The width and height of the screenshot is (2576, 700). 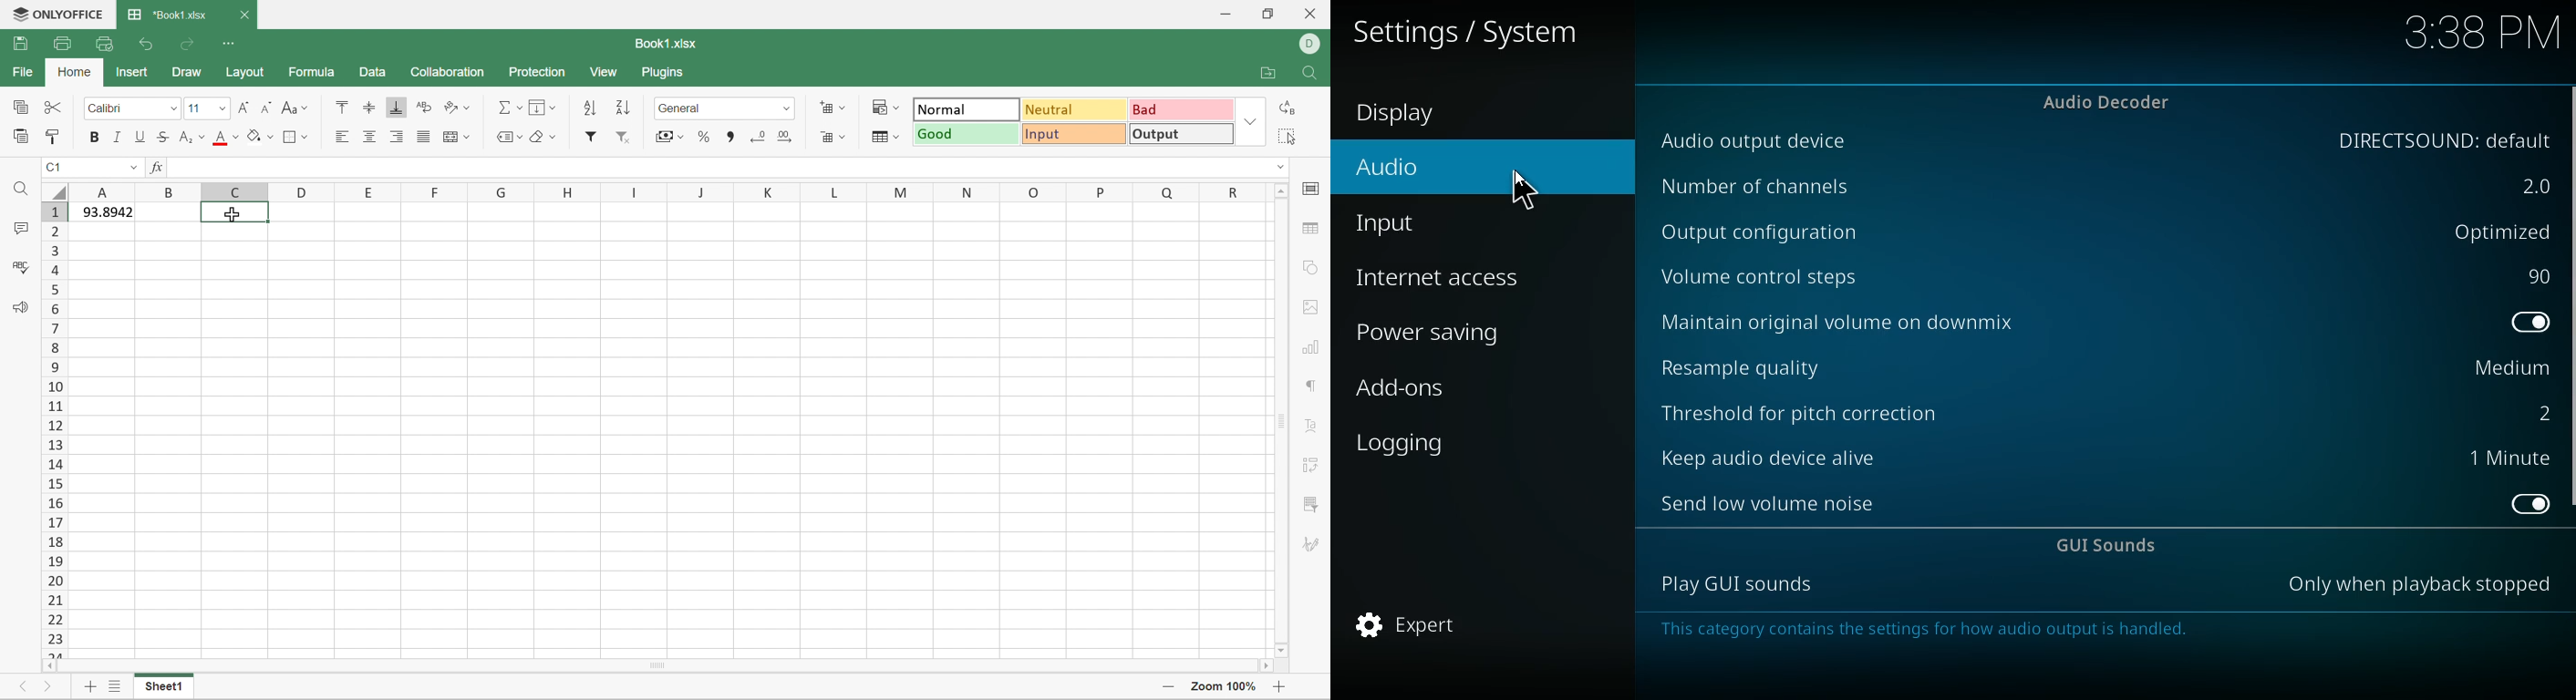 I want to click on Remove filter, so click(x=627, y=137).